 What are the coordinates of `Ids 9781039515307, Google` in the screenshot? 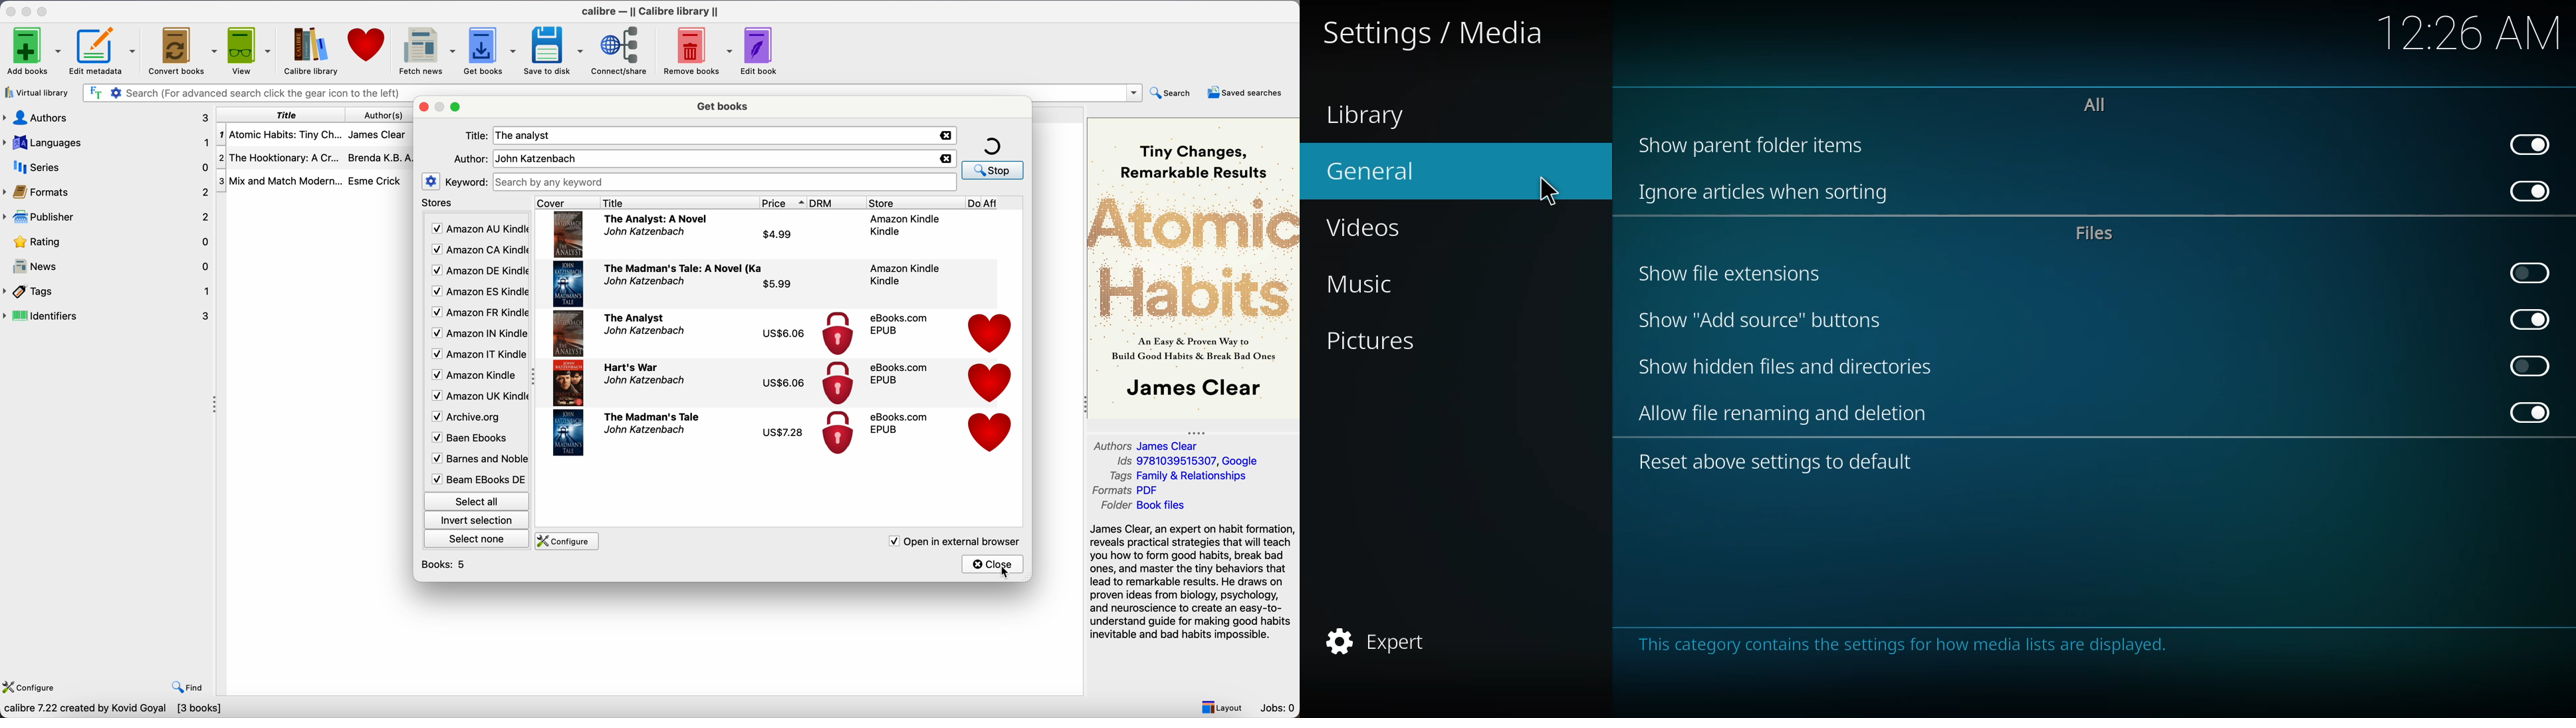 It's located at (1188, 462).